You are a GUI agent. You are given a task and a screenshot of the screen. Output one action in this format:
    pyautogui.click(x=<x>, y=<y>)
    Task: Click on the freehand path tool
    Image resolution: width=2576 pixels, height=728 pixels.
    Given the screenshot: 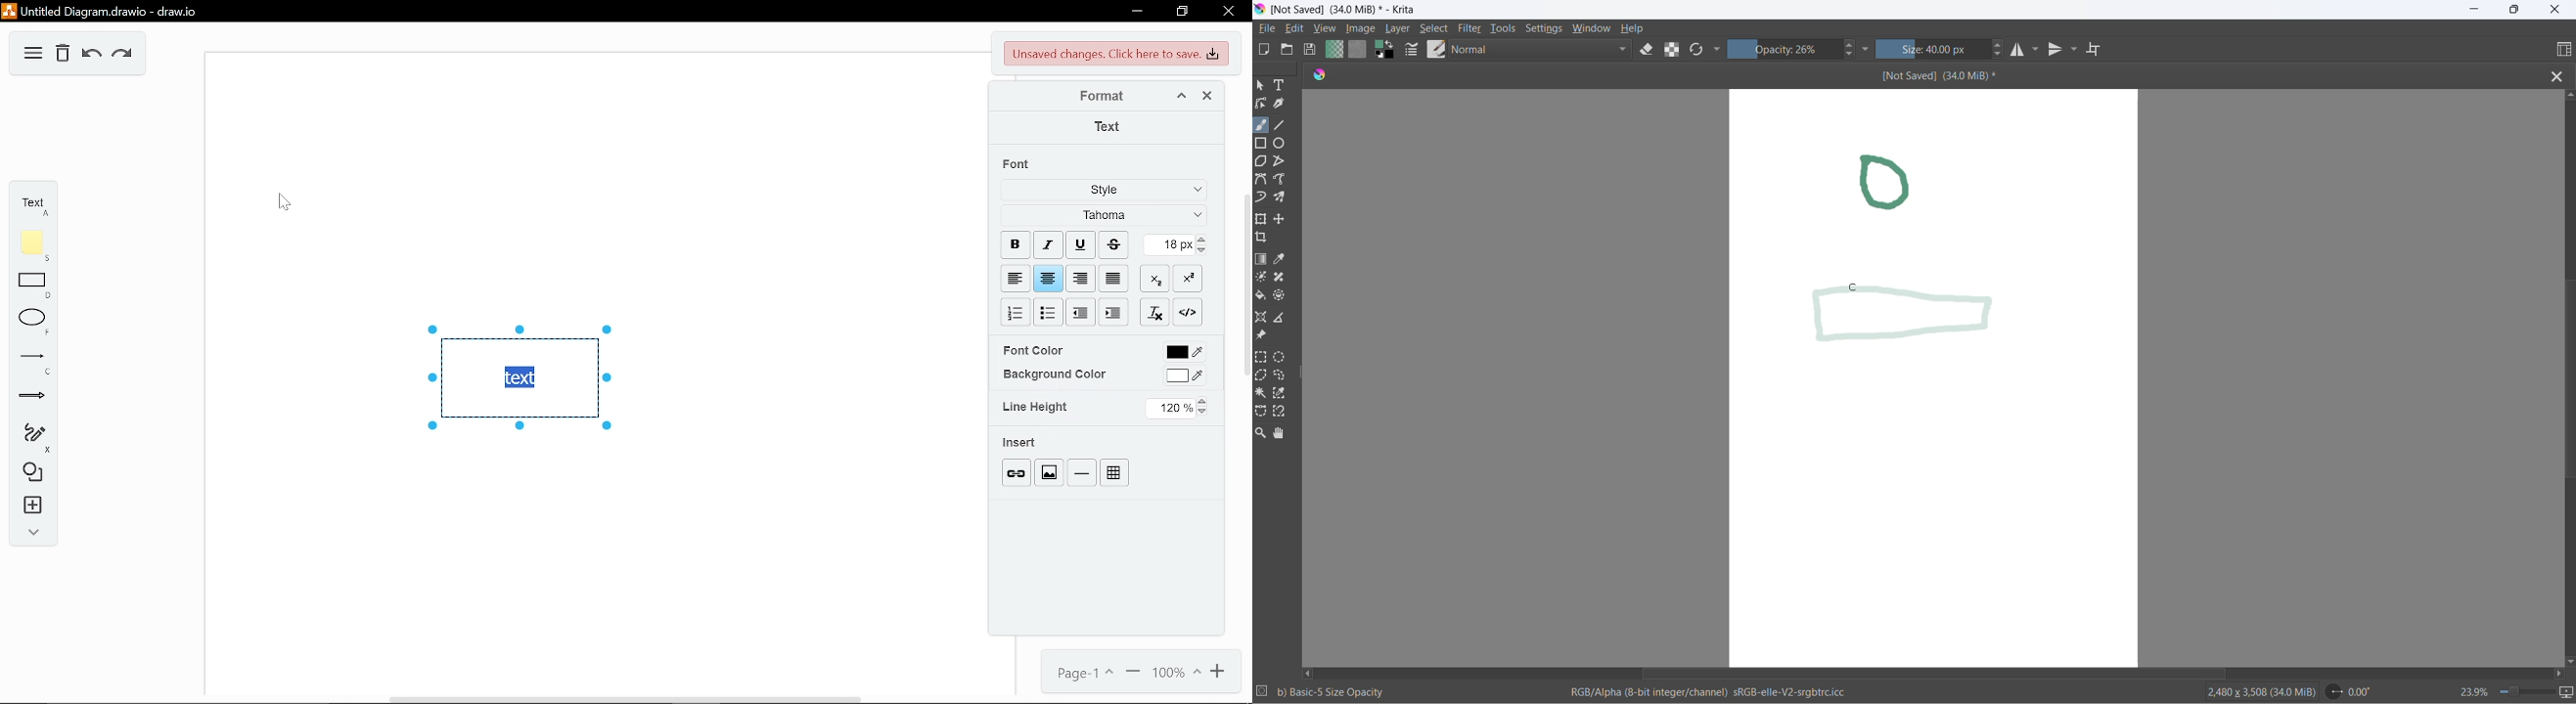 What is the action you would take?
    pyautogui.click(x=1285, y=179)
    